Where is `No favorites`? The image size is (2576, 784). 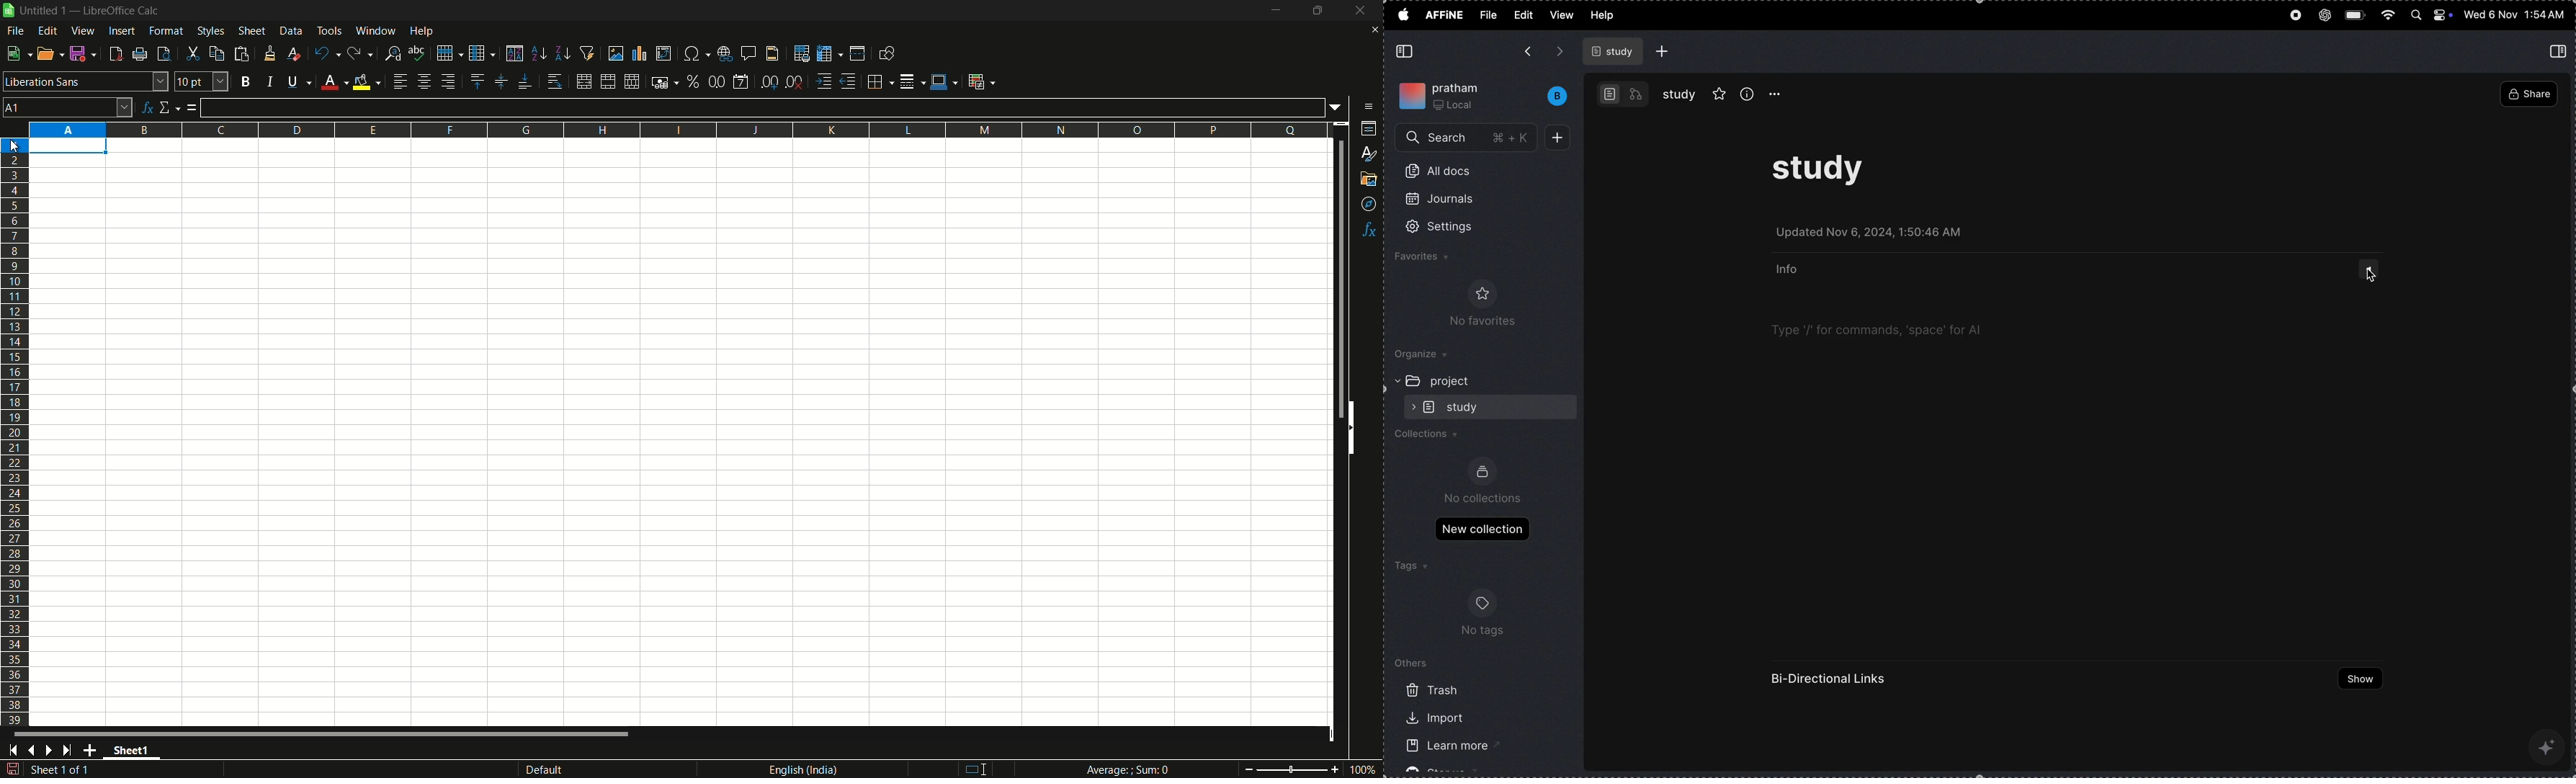
No favorites is located at coordinates (1477, 322).